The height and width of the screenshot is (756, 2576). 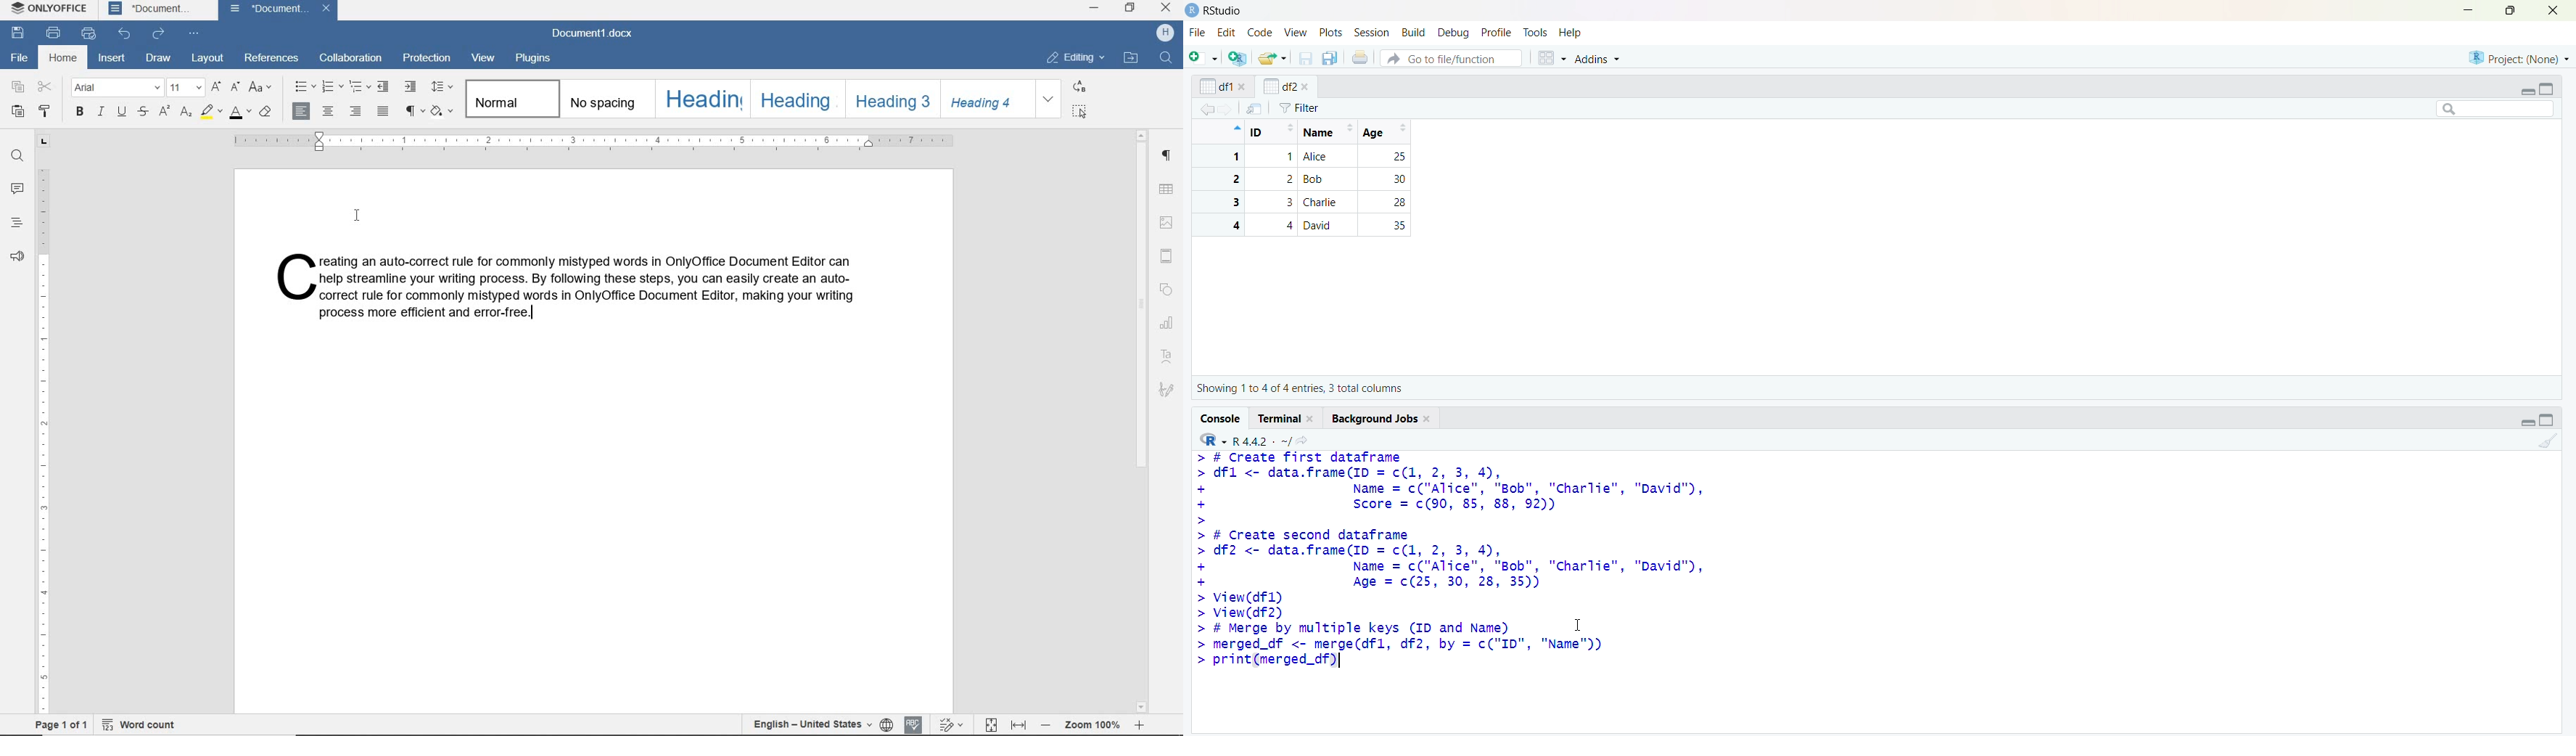 I want to click on FONT SIZE, so click(x=187, y=88).